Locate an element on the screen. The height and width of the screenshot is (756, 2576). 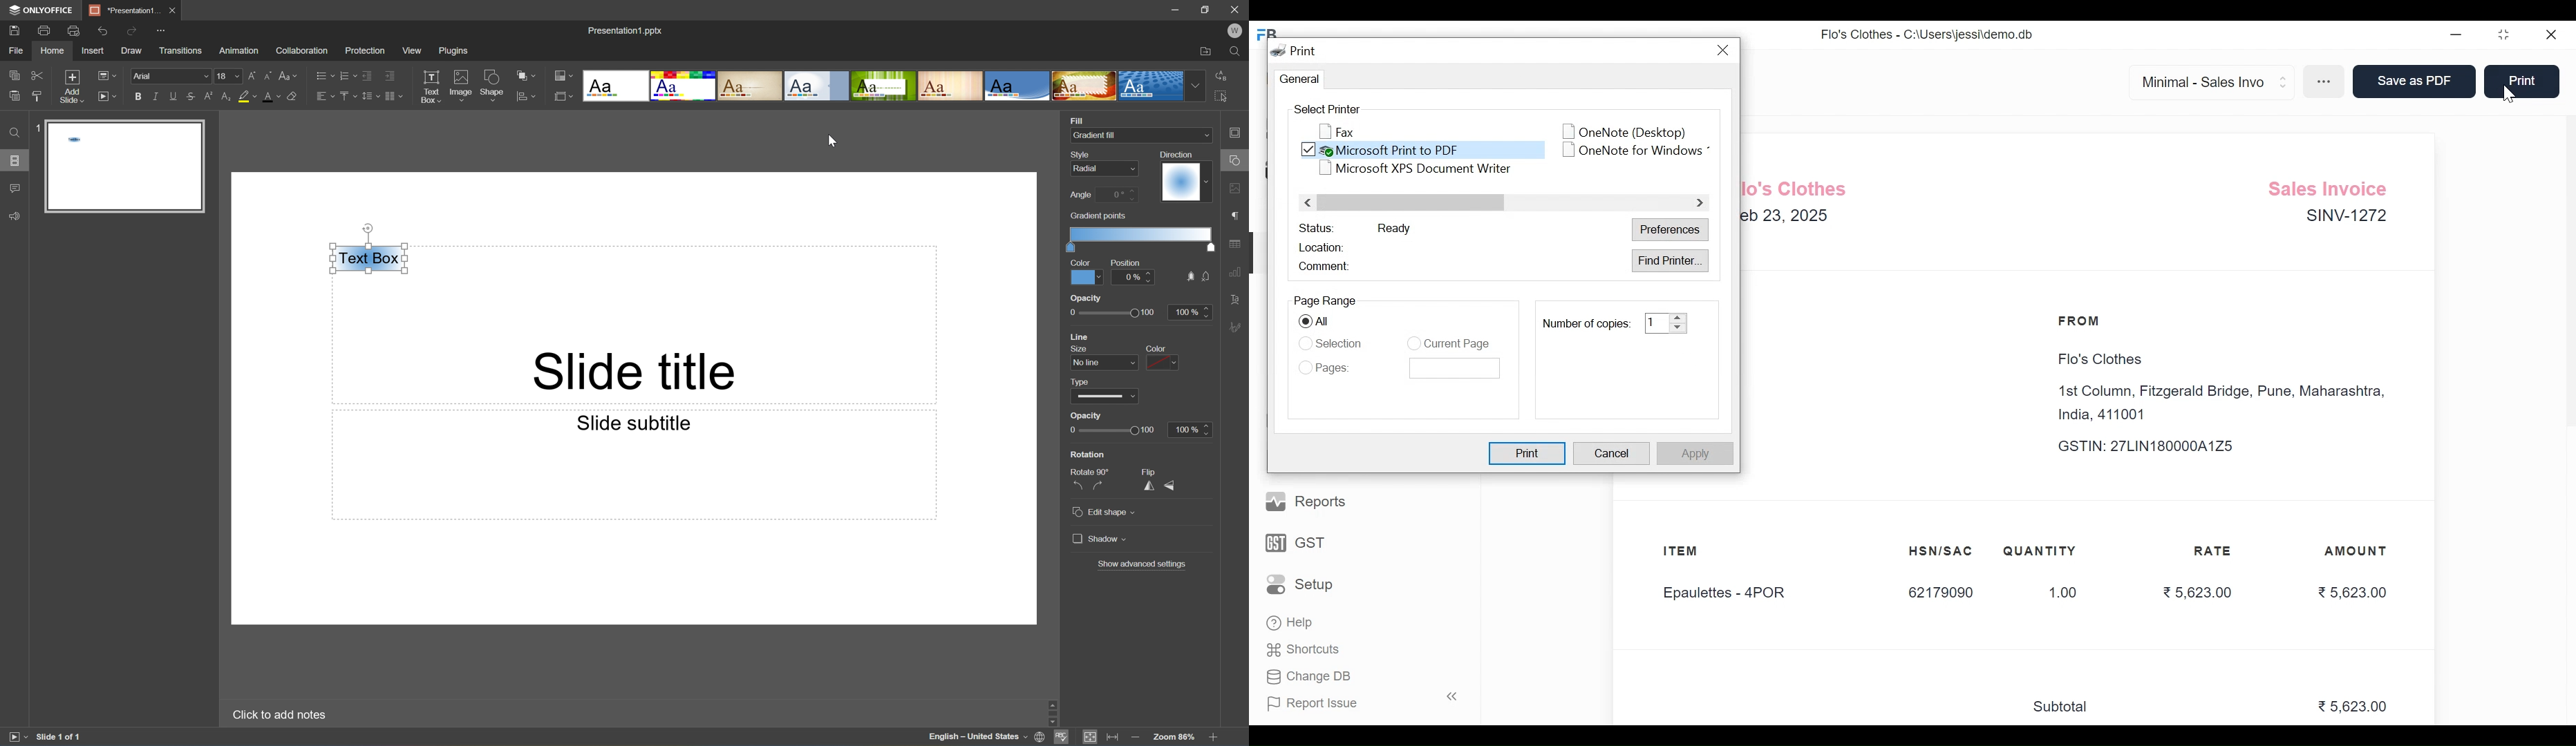
All is located at coordinates (1328, 323).